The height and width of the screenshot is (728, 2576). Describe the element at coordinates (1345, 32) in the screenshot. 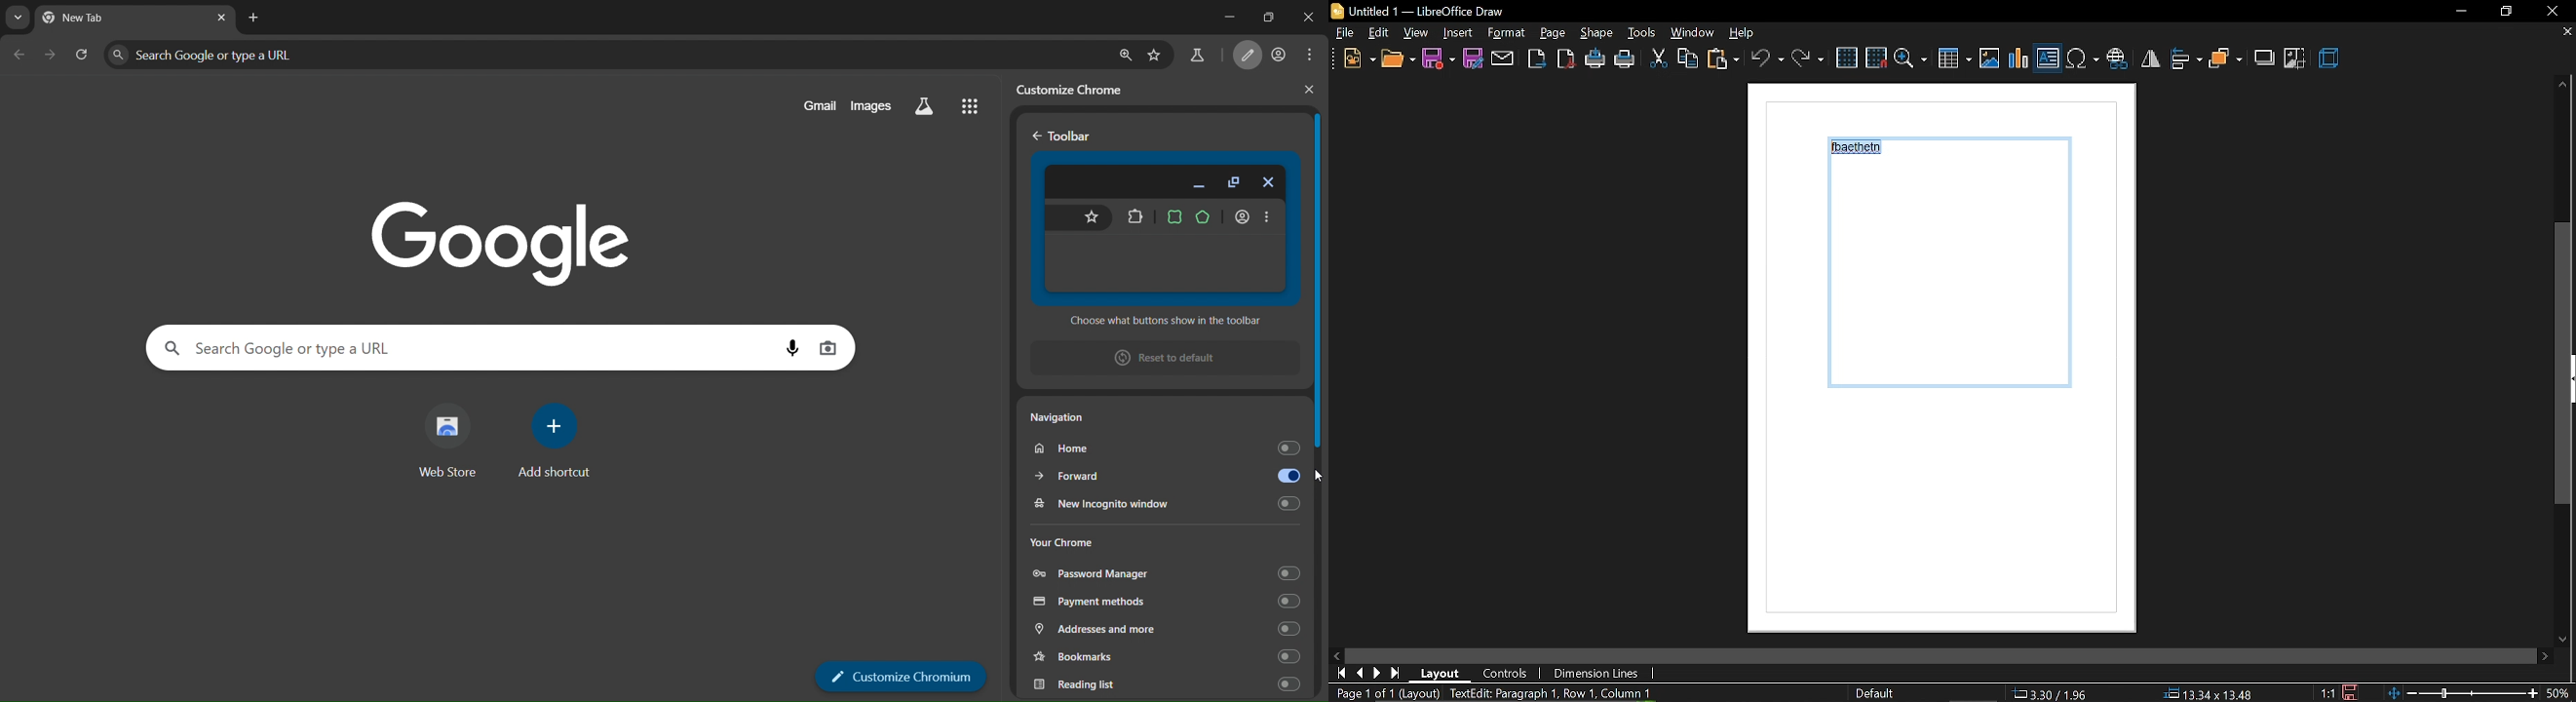

I see `File` at that location.